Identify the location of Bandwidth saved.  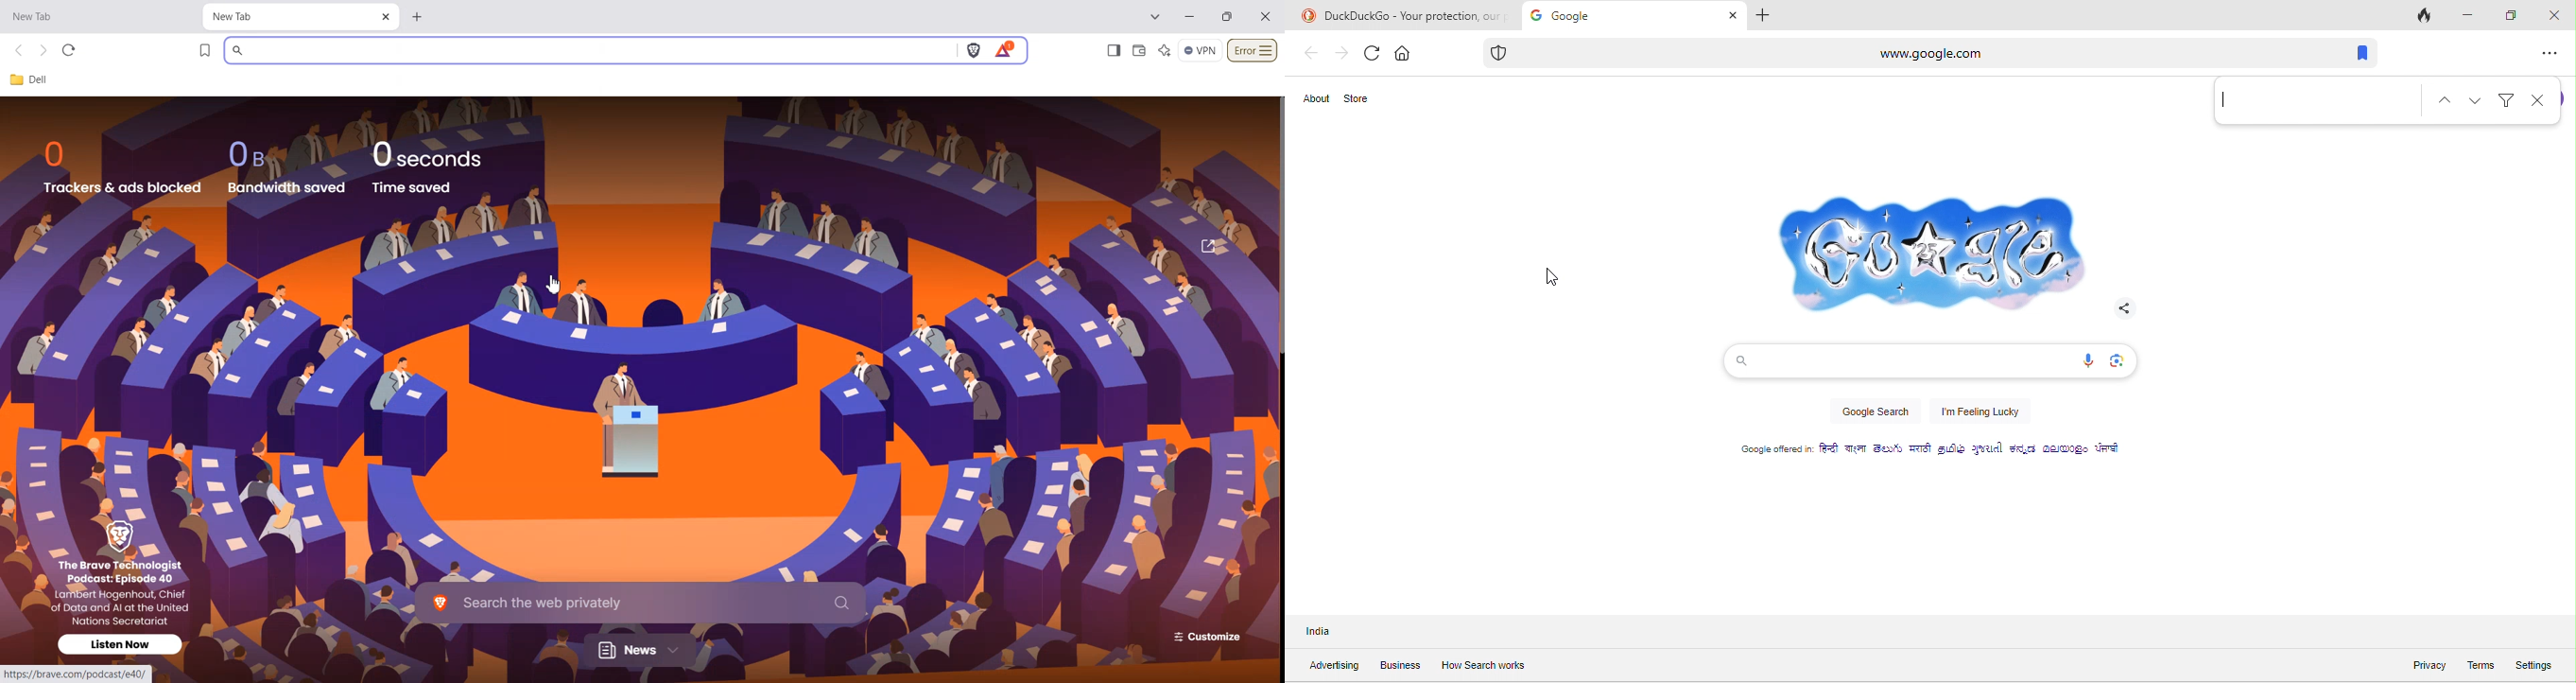
(288, 187).